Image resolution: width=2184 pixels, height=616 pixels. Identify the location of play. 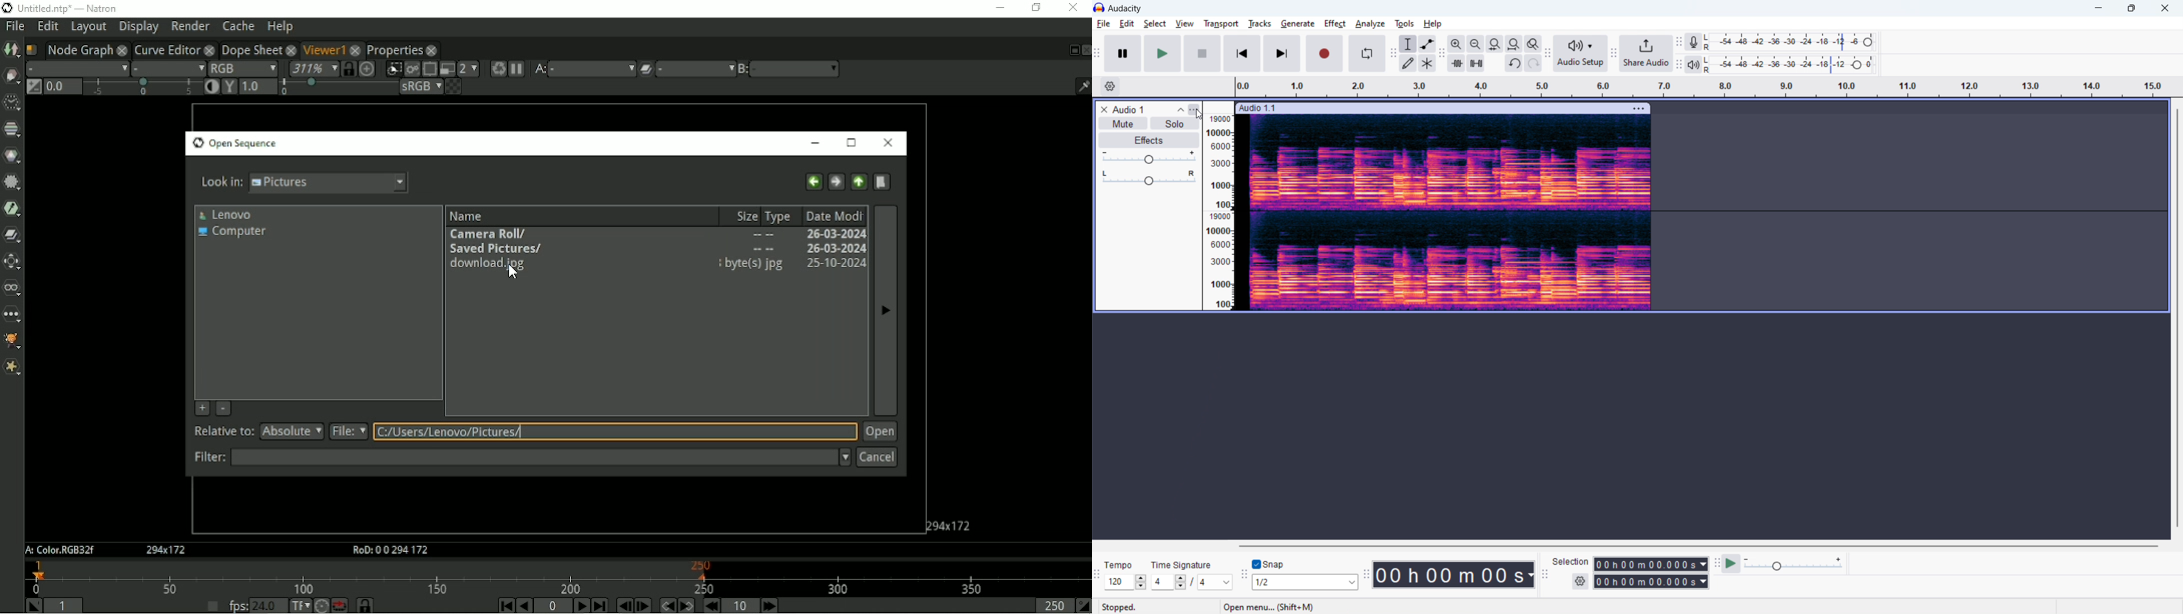
(1162, 53).